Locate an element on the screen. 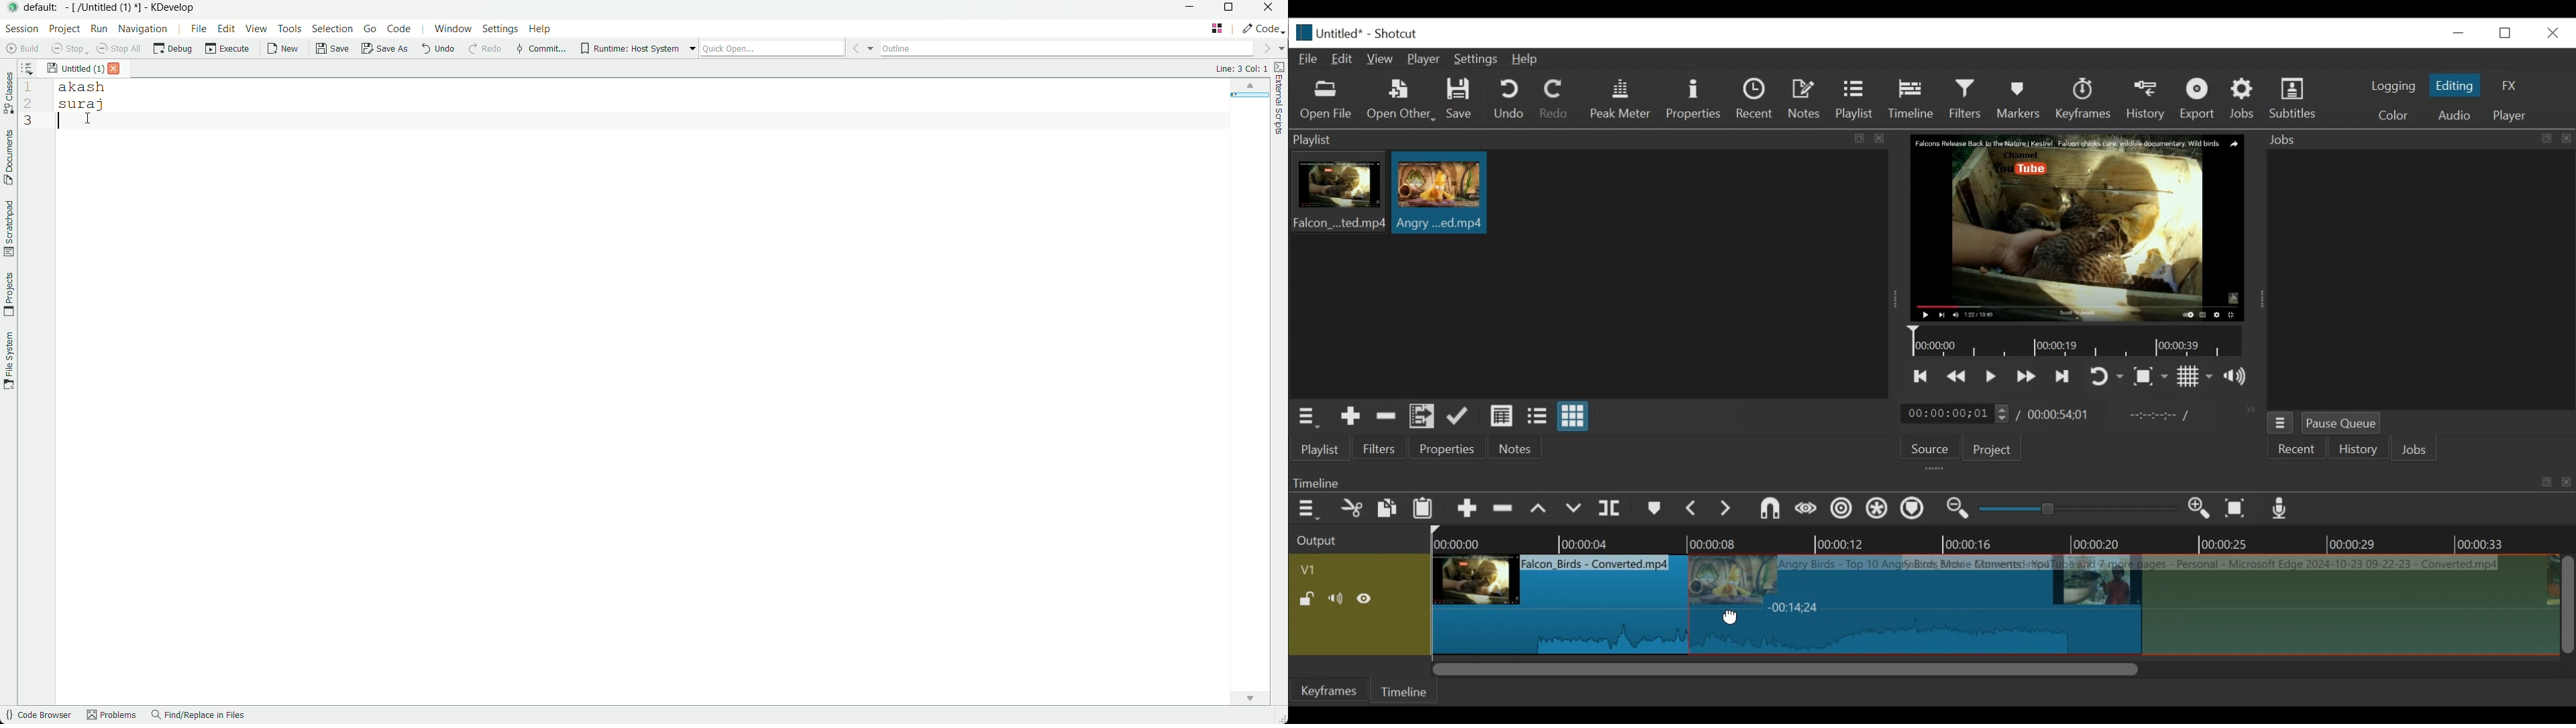 The height and width of the screenshot is (728, 2576). Editing is located at coordinates (2457, 85).